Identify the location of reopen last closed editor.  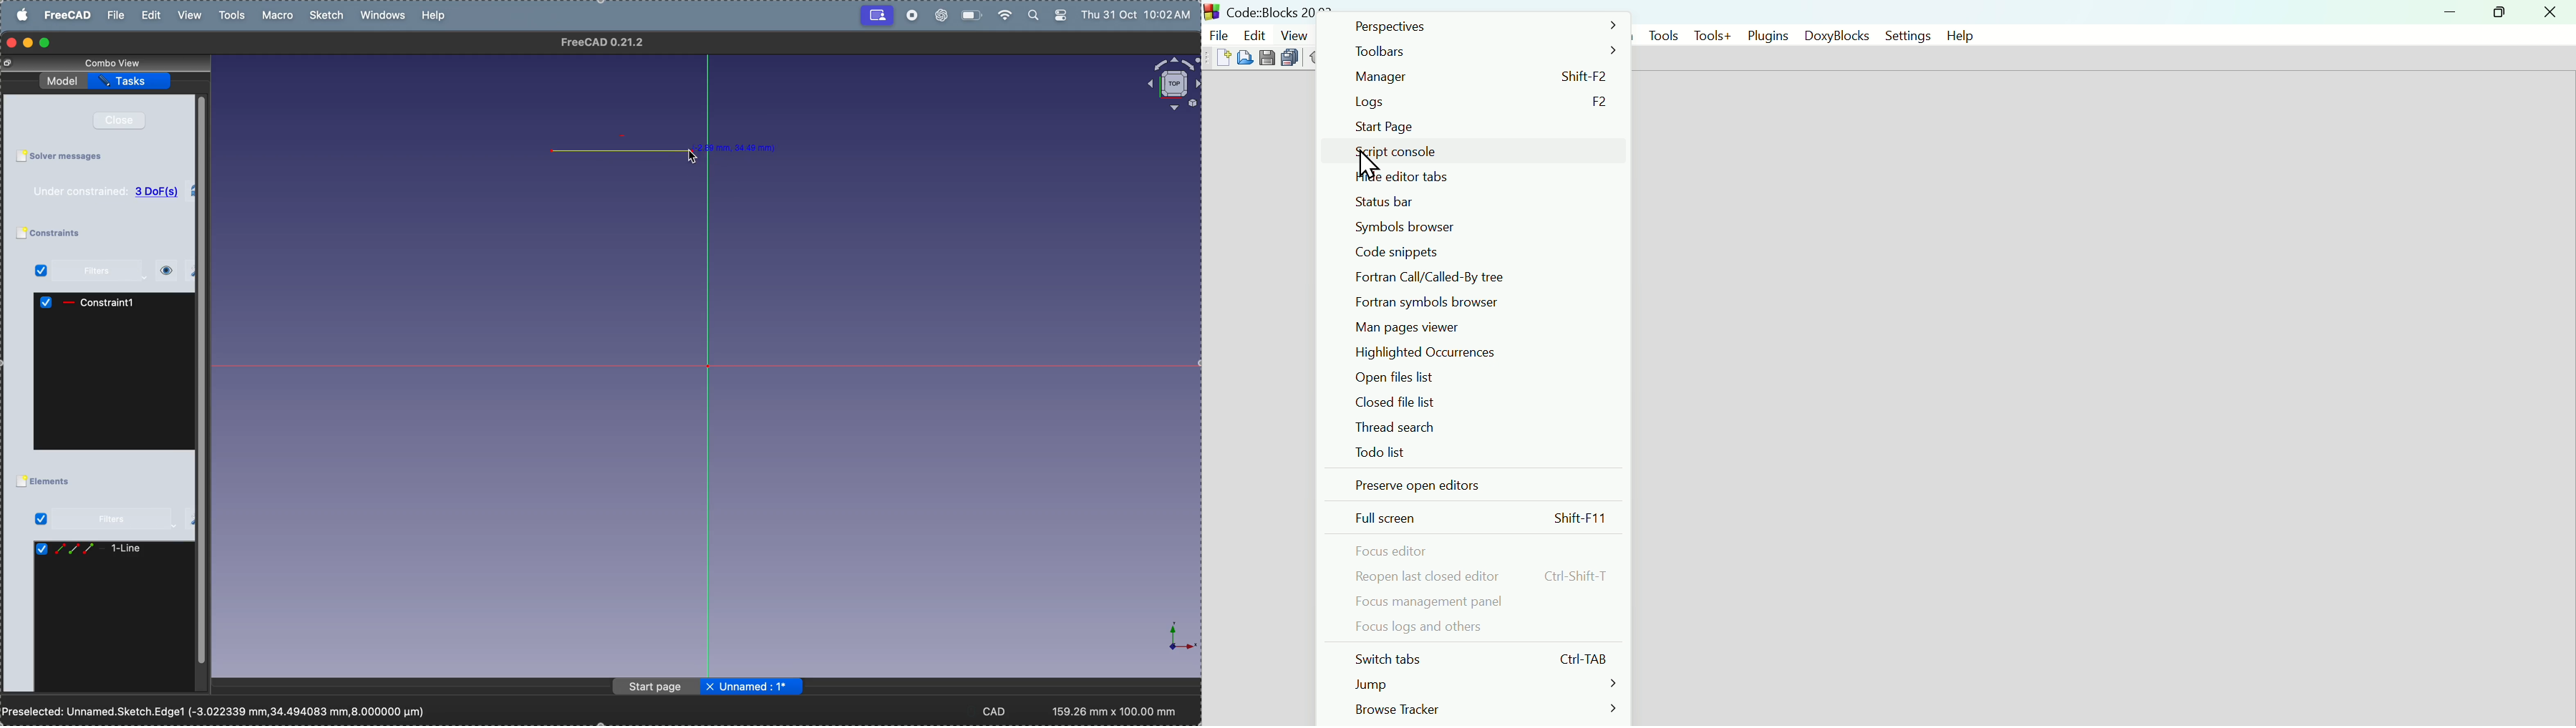
(1481, 576).